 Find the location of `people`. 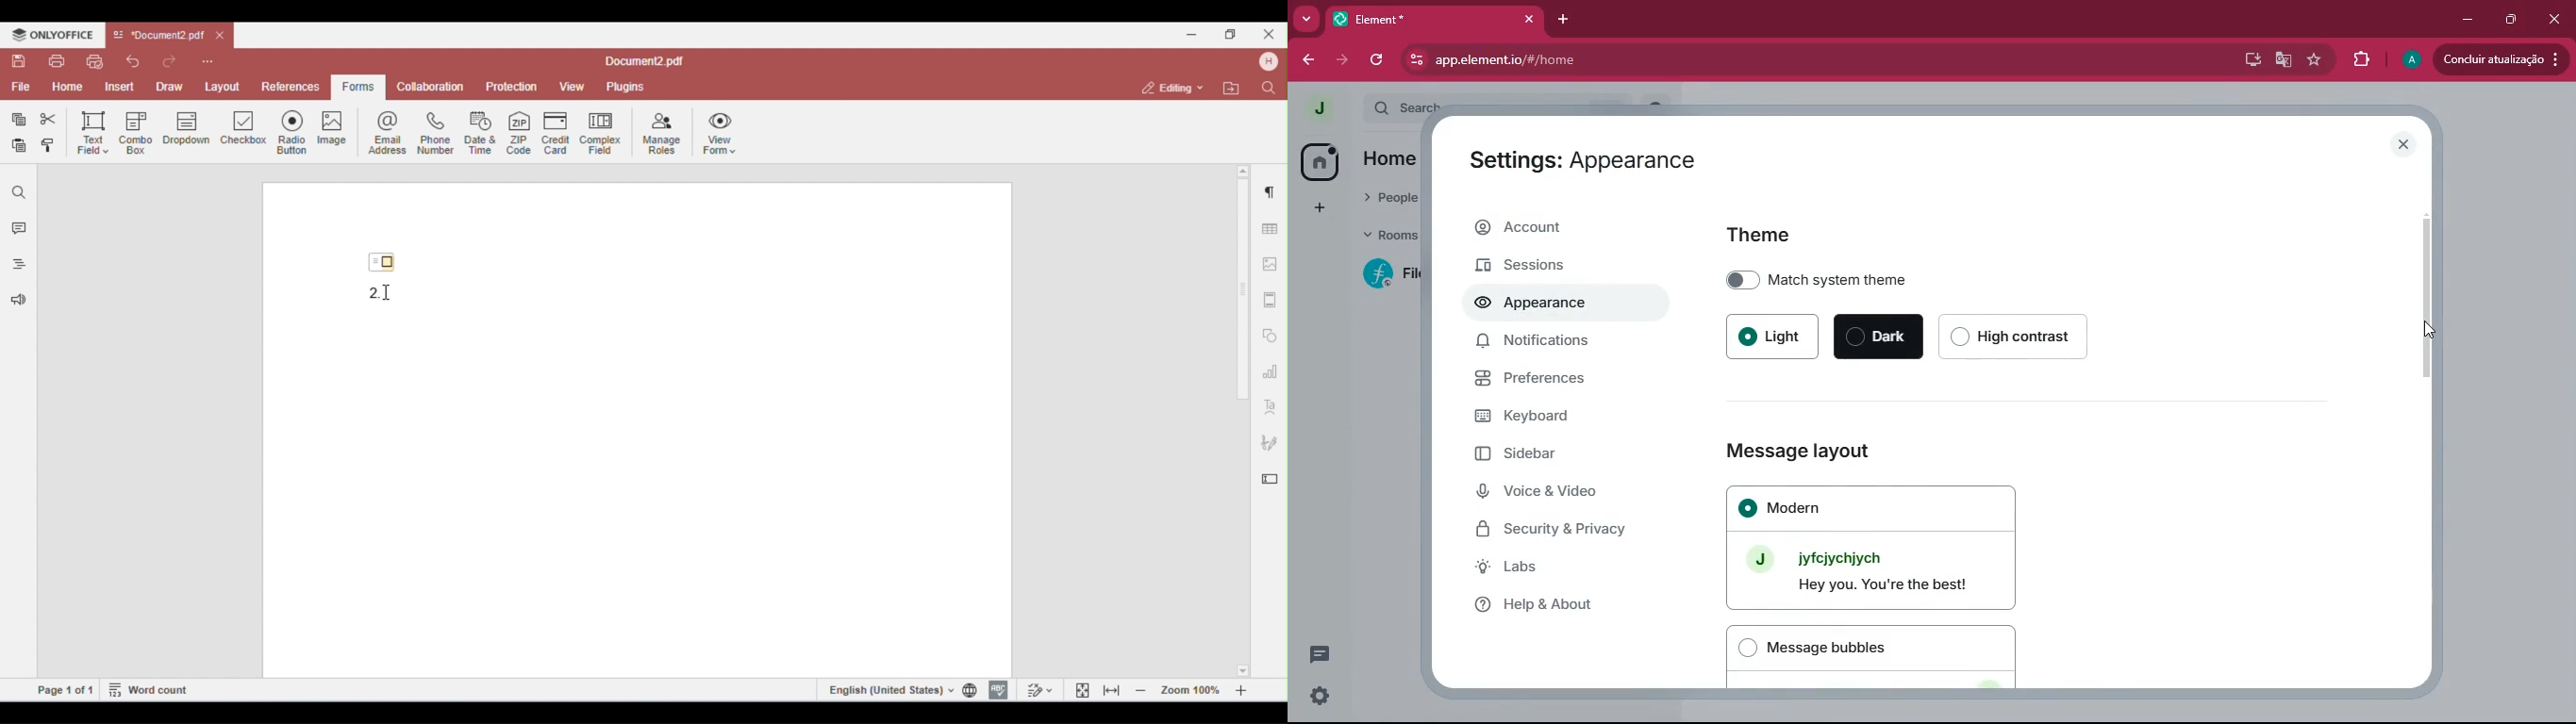

people is located at coordinates (1393, 197).